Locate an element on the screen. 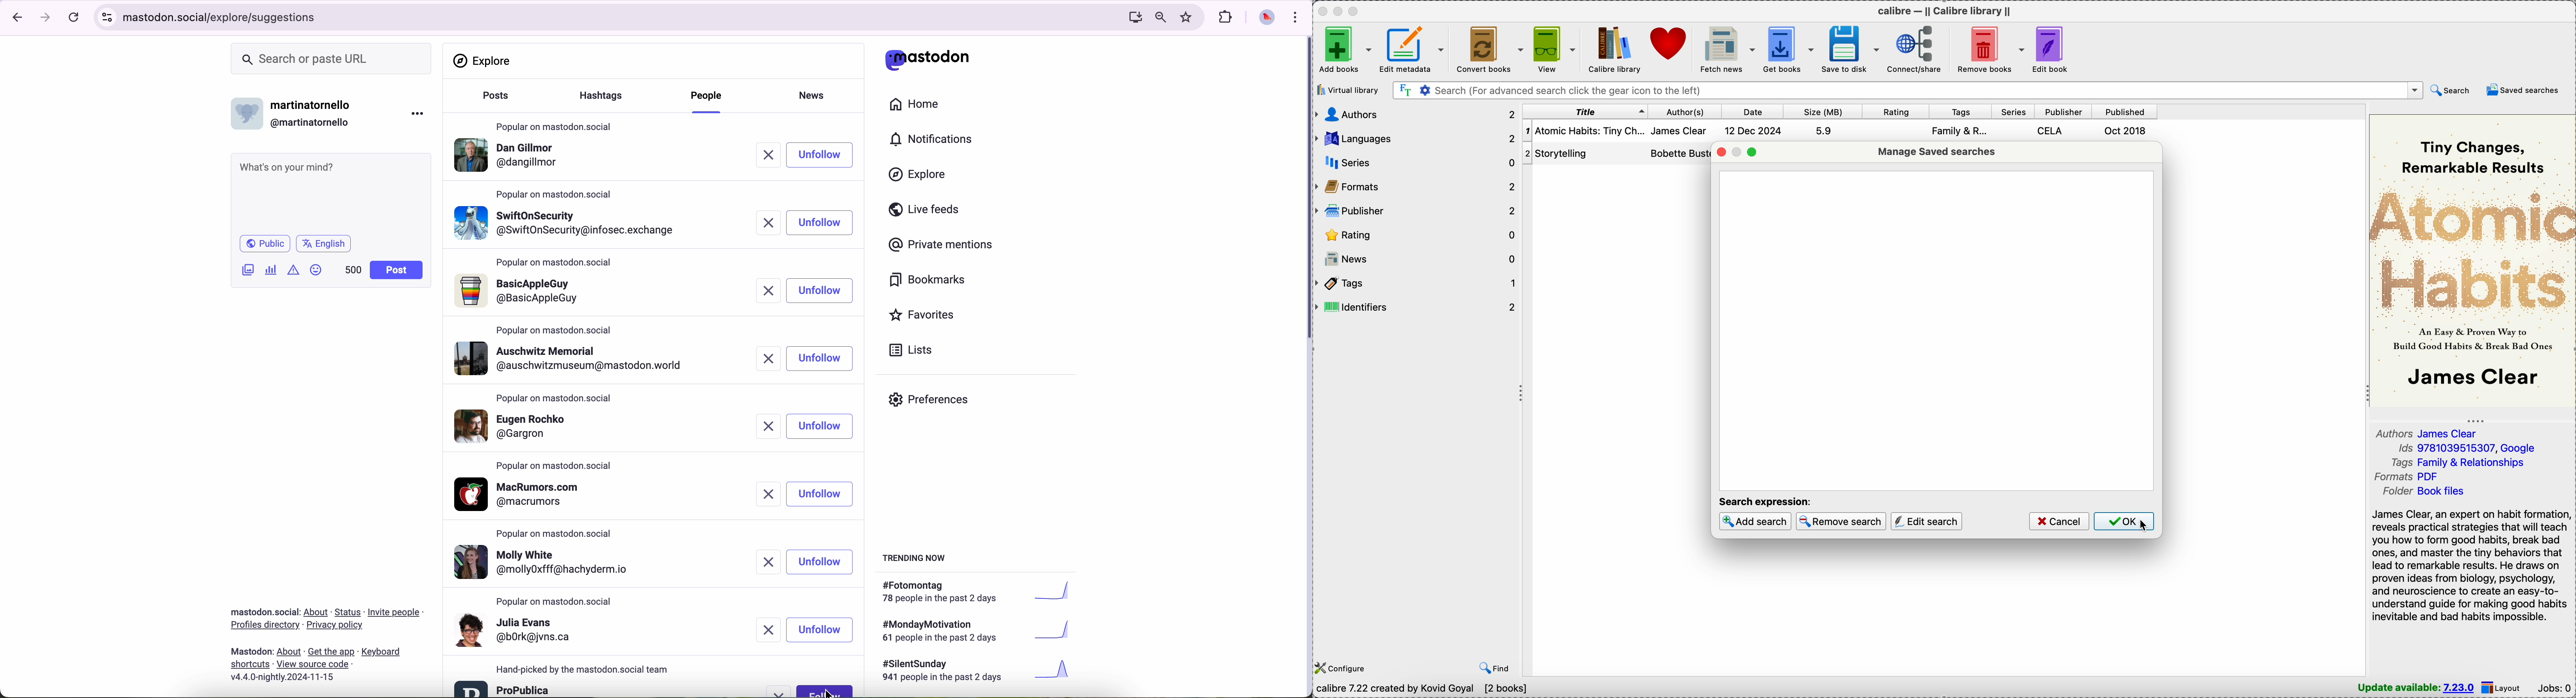  profile is located at coordinates (516, 629).